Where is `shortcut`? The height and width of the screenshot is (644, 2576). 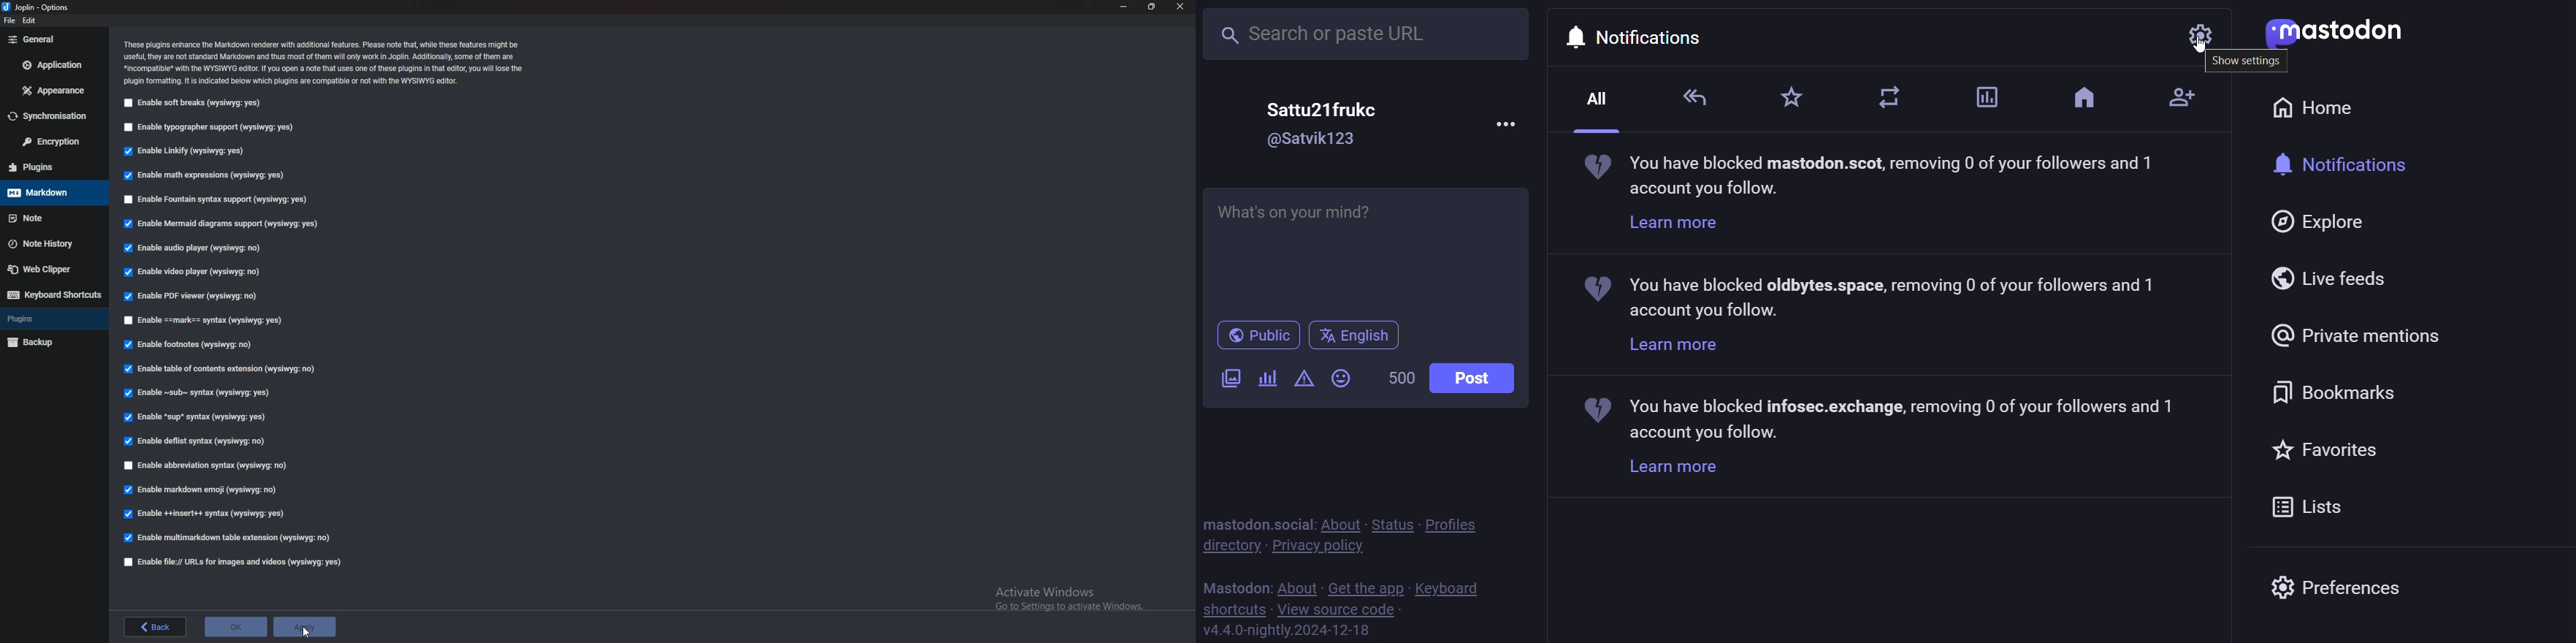 shortcut is located at coordinates (1233, 609).